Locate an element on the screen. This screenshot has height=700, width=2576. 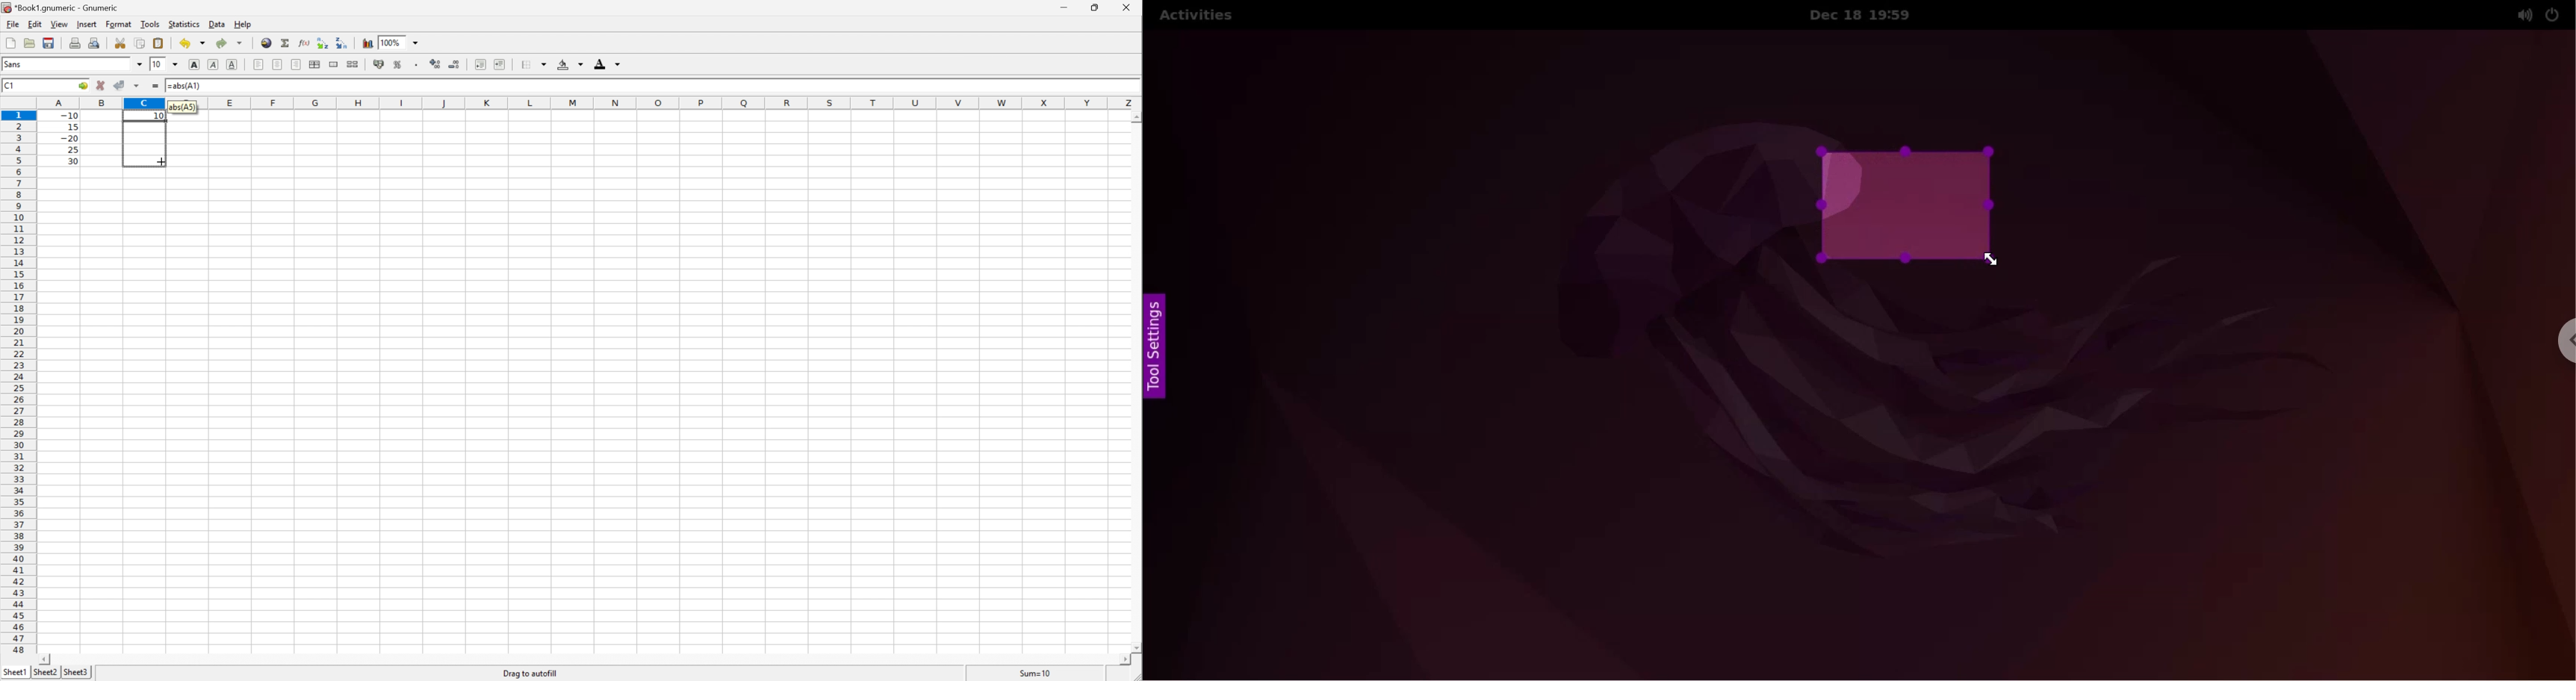
Go to is located at coordinates (82, 86).